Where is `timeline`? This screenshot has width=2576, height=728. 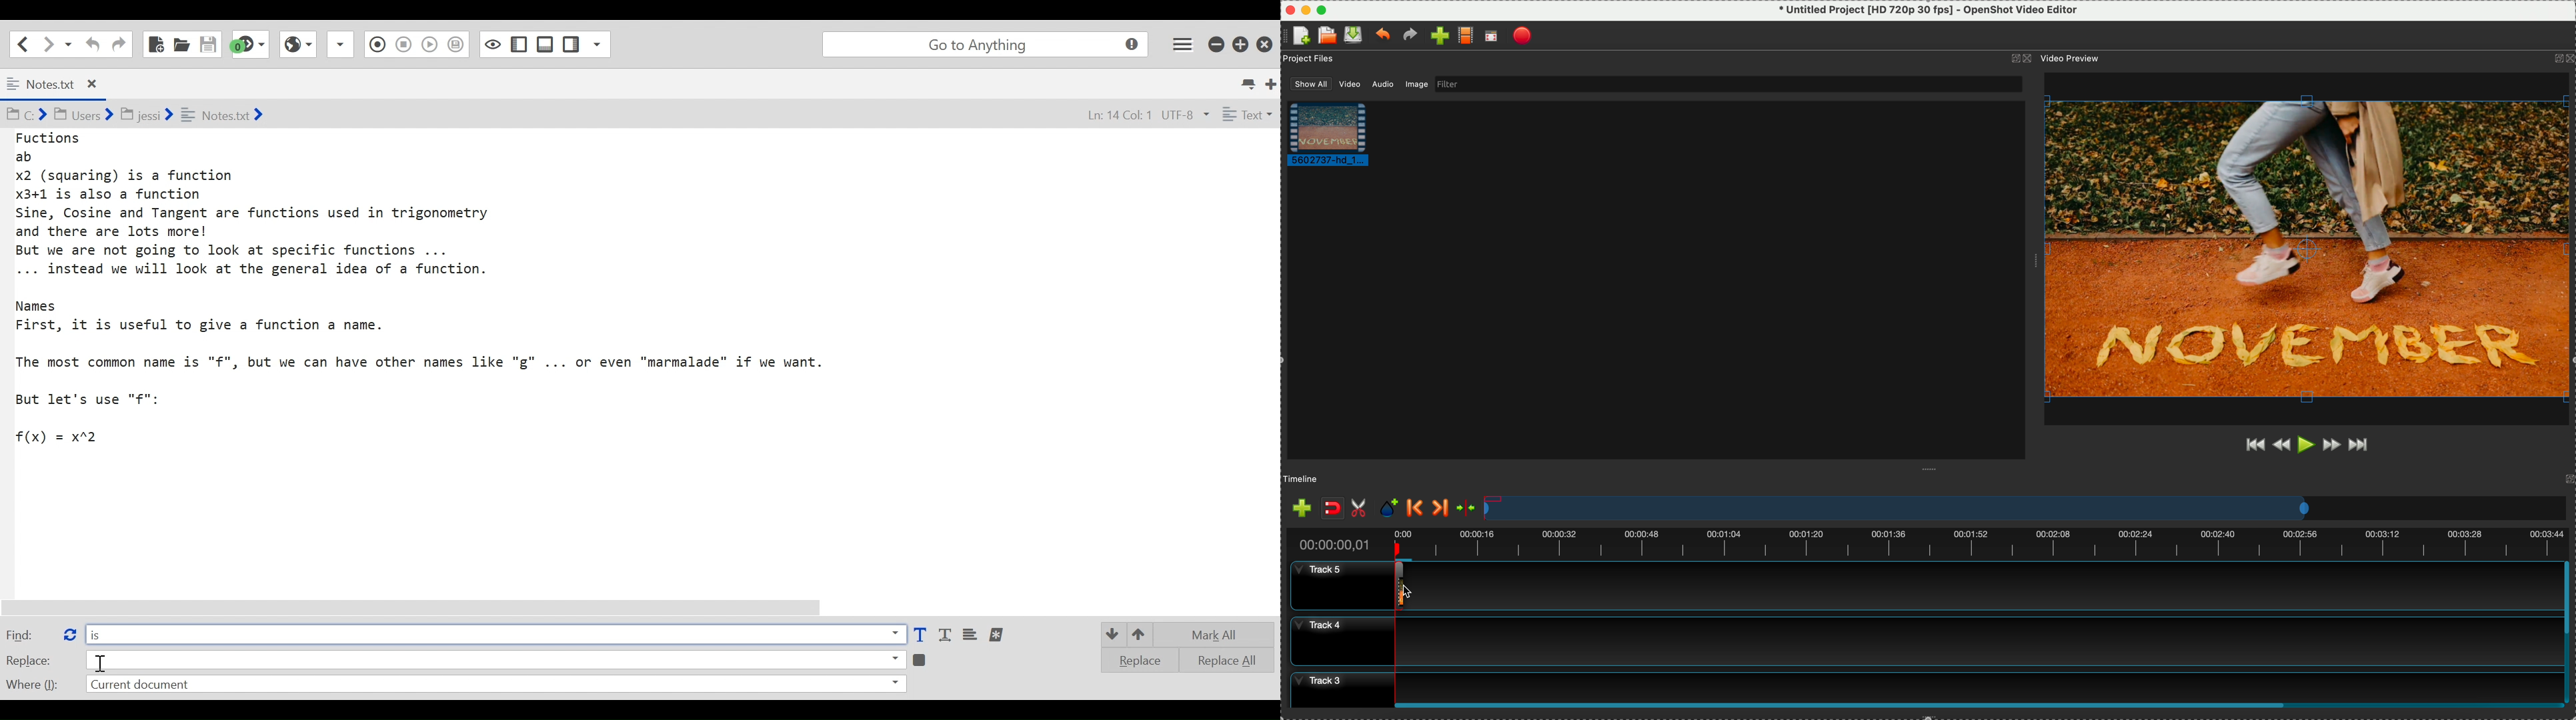
timeline is located at coordinates (2025, 508).